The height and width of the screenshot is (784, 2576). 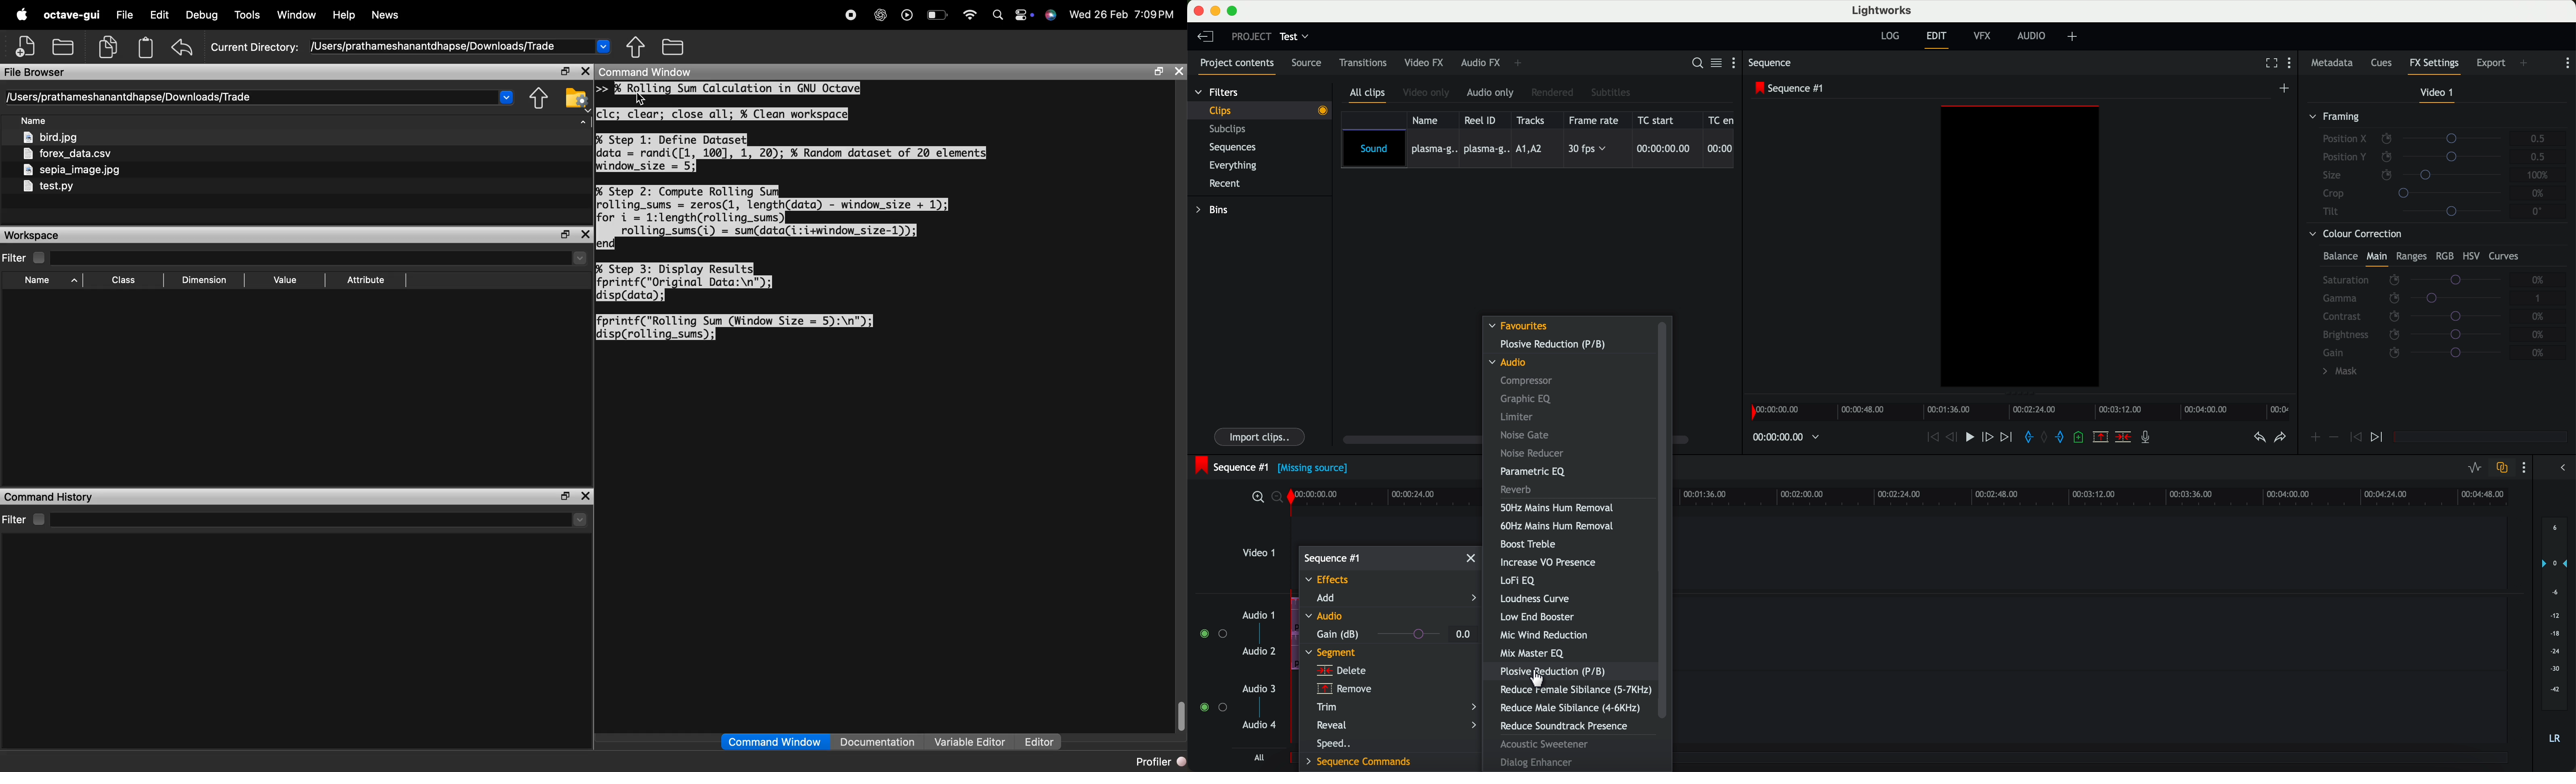 I want to click on files, so click(x=93, y=164).